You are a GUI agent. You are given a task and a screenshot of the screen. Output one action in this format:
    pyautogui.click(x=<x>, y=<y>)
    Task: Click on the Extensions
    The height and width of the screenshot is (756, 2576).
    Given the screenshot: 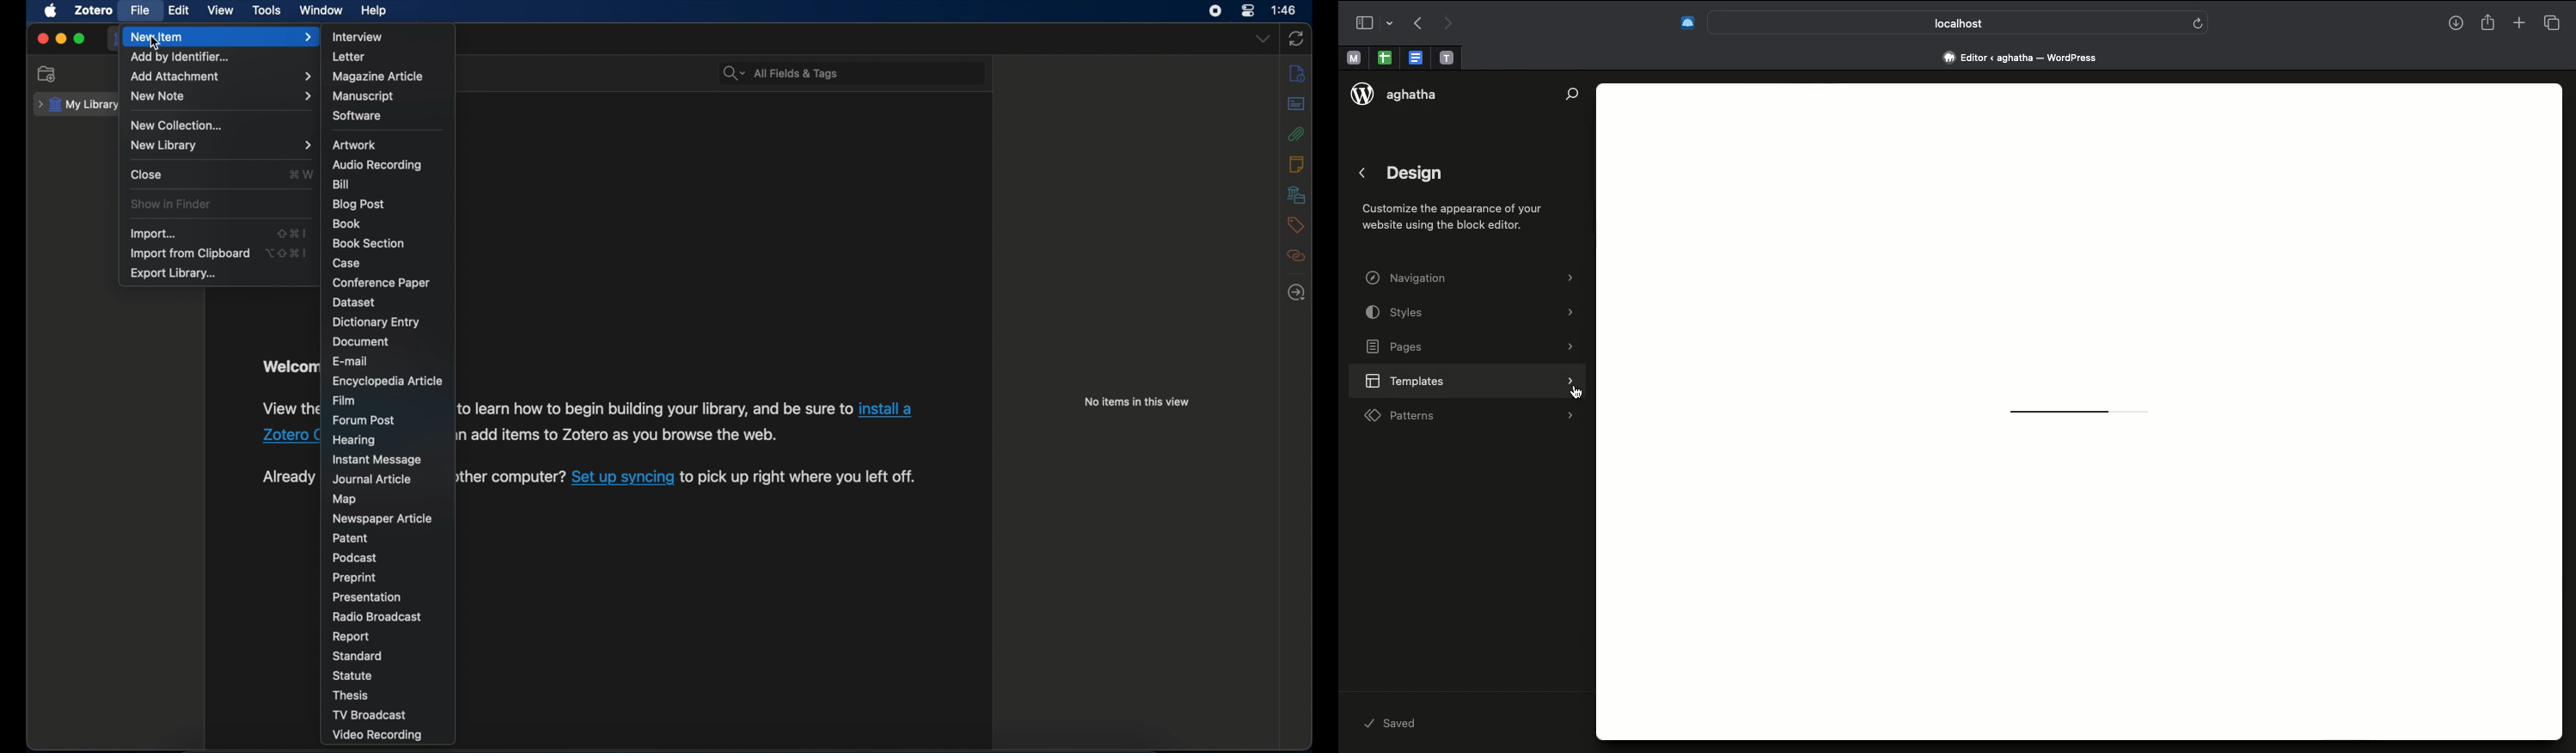 What is the action you would take?
    pyautogui.click(x=1686, y=22)
    